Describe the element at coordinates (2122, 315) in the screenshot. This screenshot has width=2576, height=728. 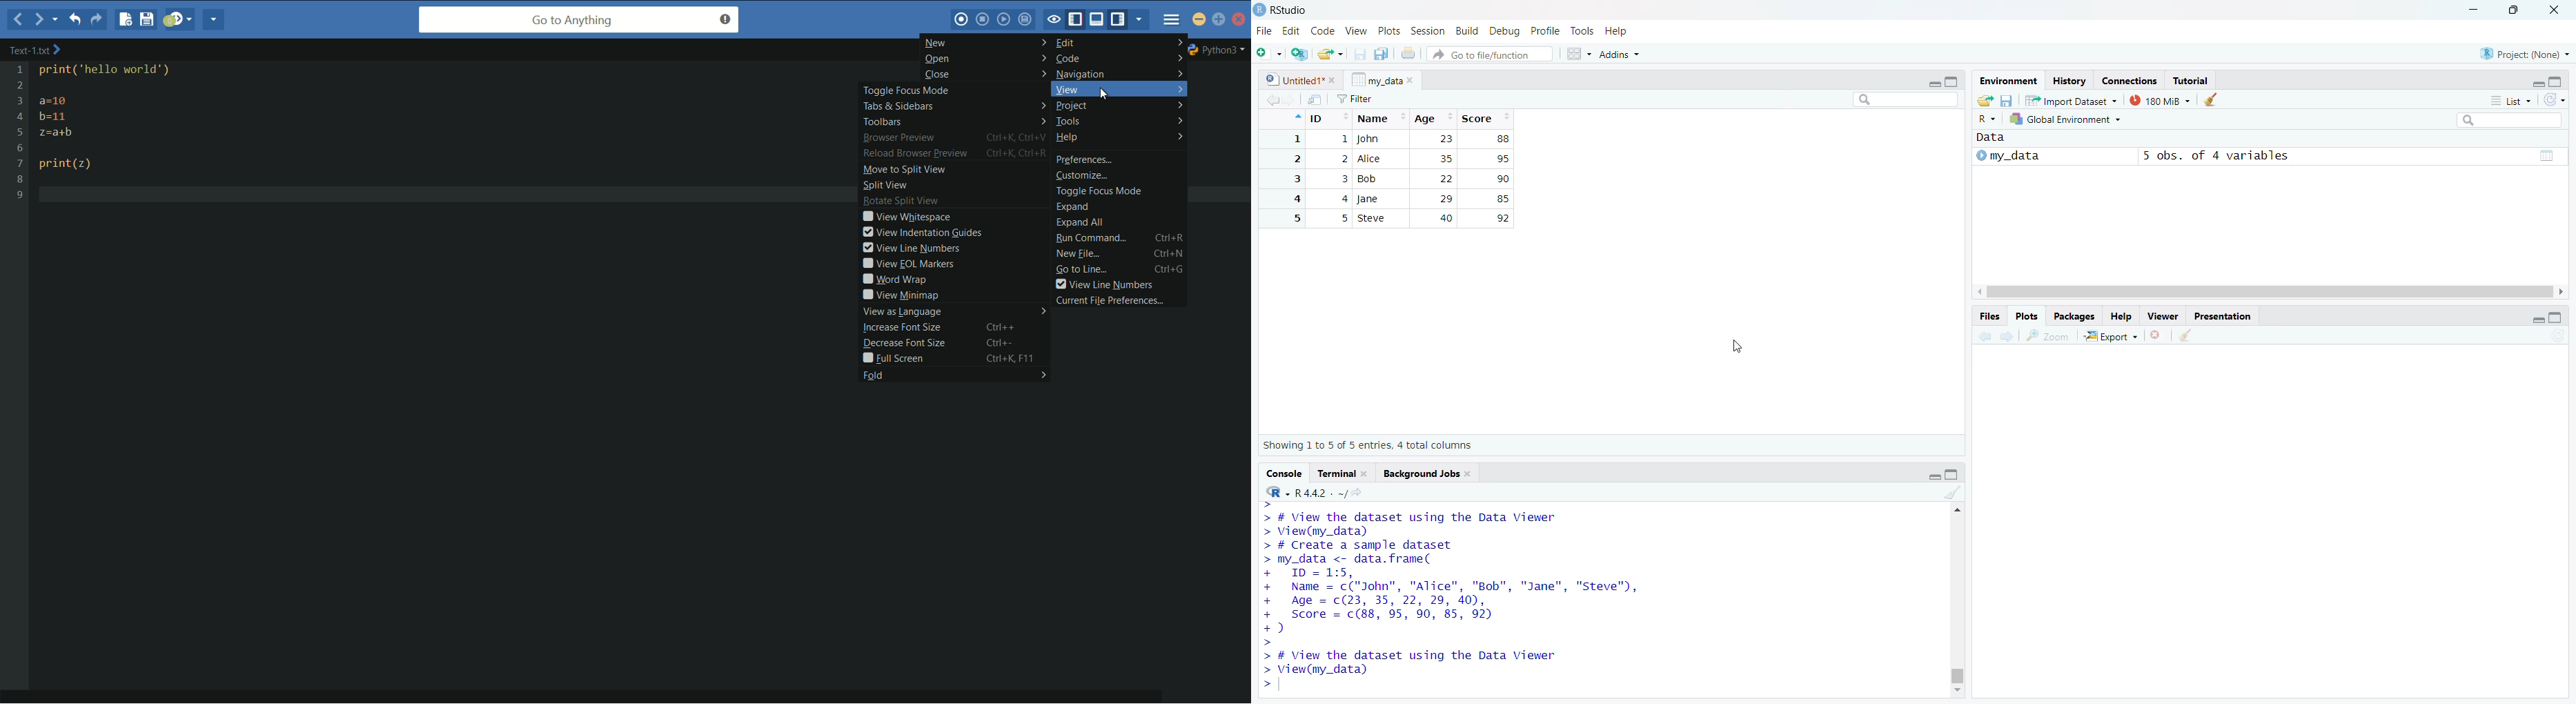
I see `Help` at that location.